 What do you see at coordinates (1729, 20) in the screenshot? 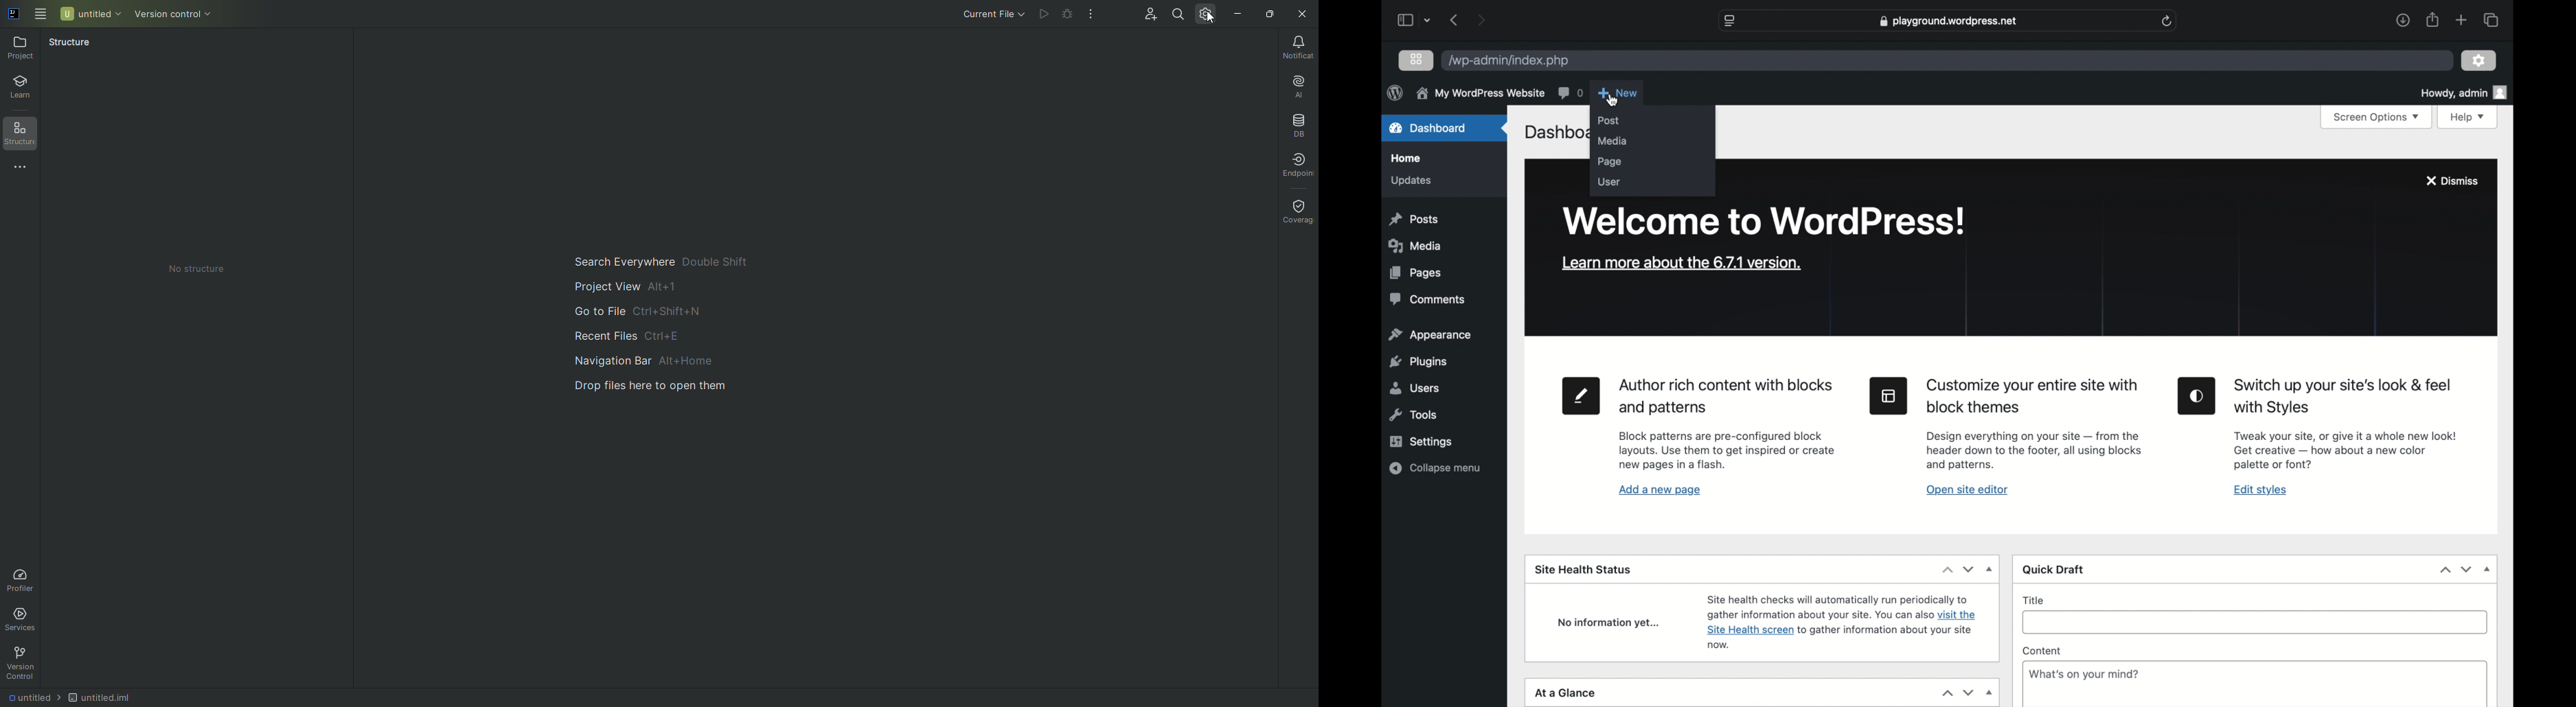
I see `website settings` at bounding box center [1729, 20].